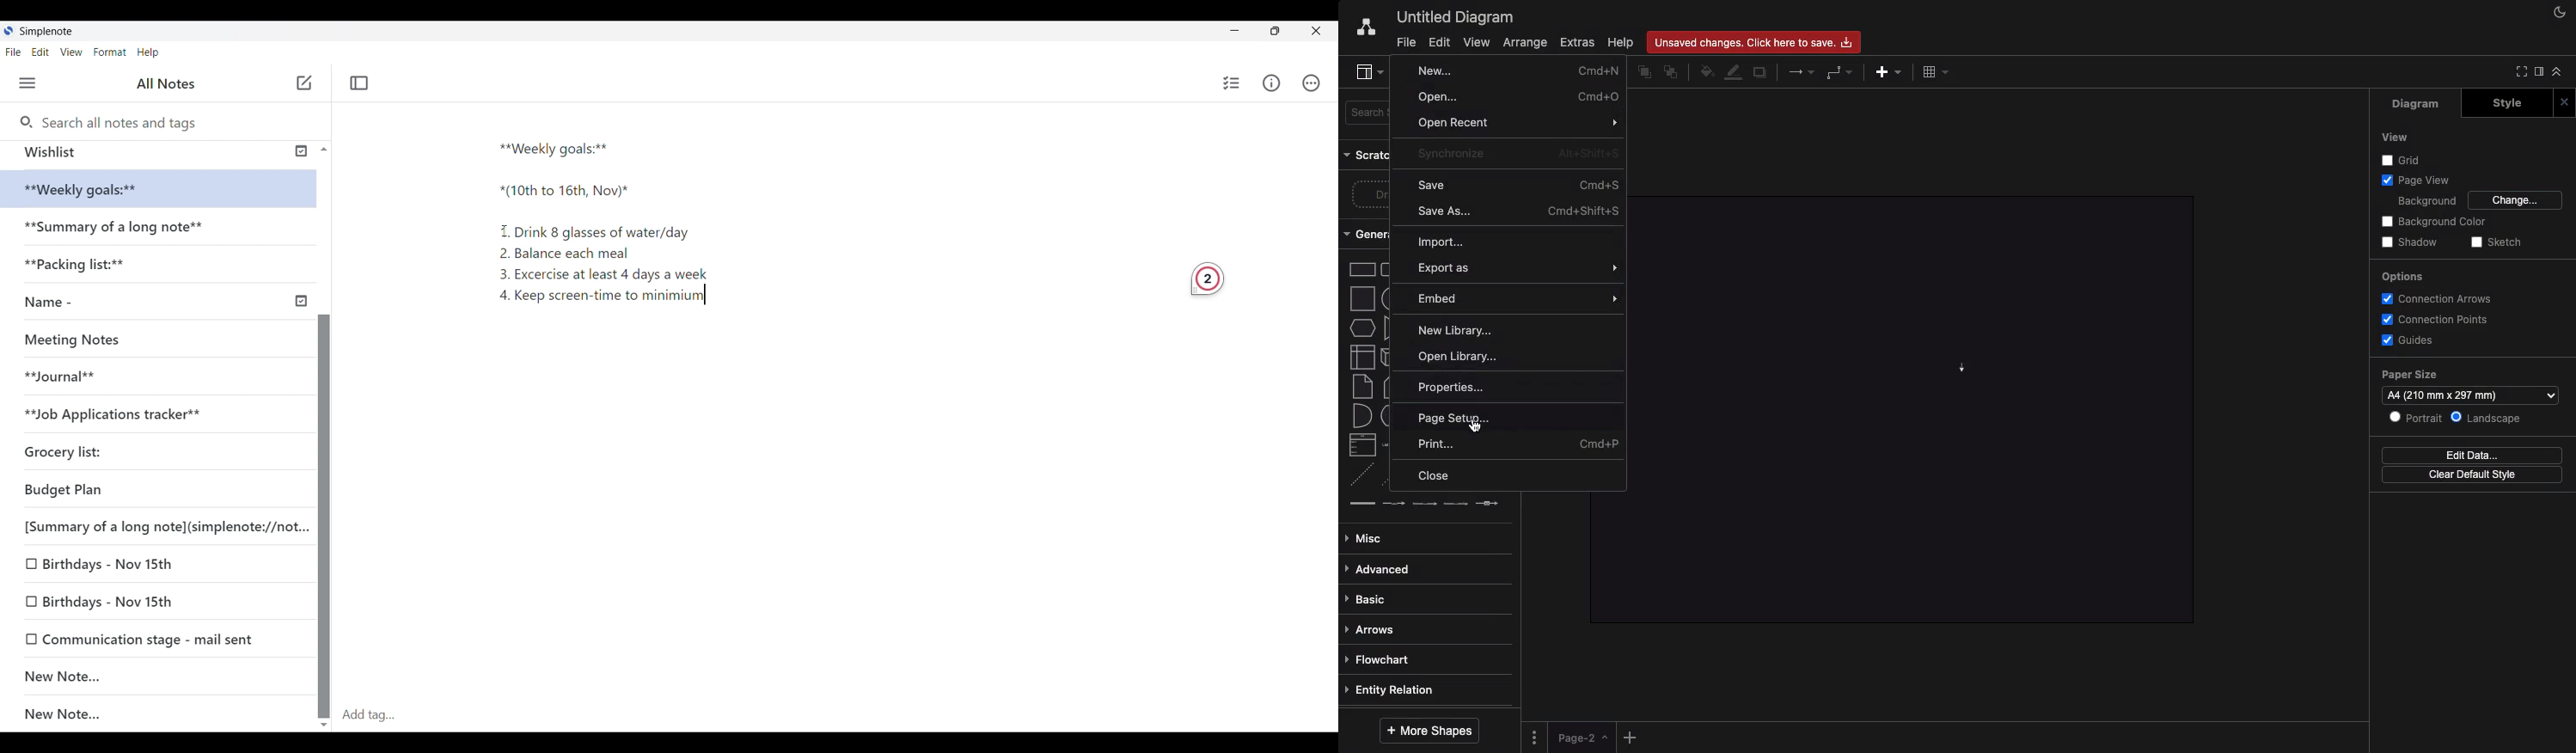 The image size is (2576, 756). Describe the element at coordinates (1580, 43) in the screenshot. I see `Extras` at that location.